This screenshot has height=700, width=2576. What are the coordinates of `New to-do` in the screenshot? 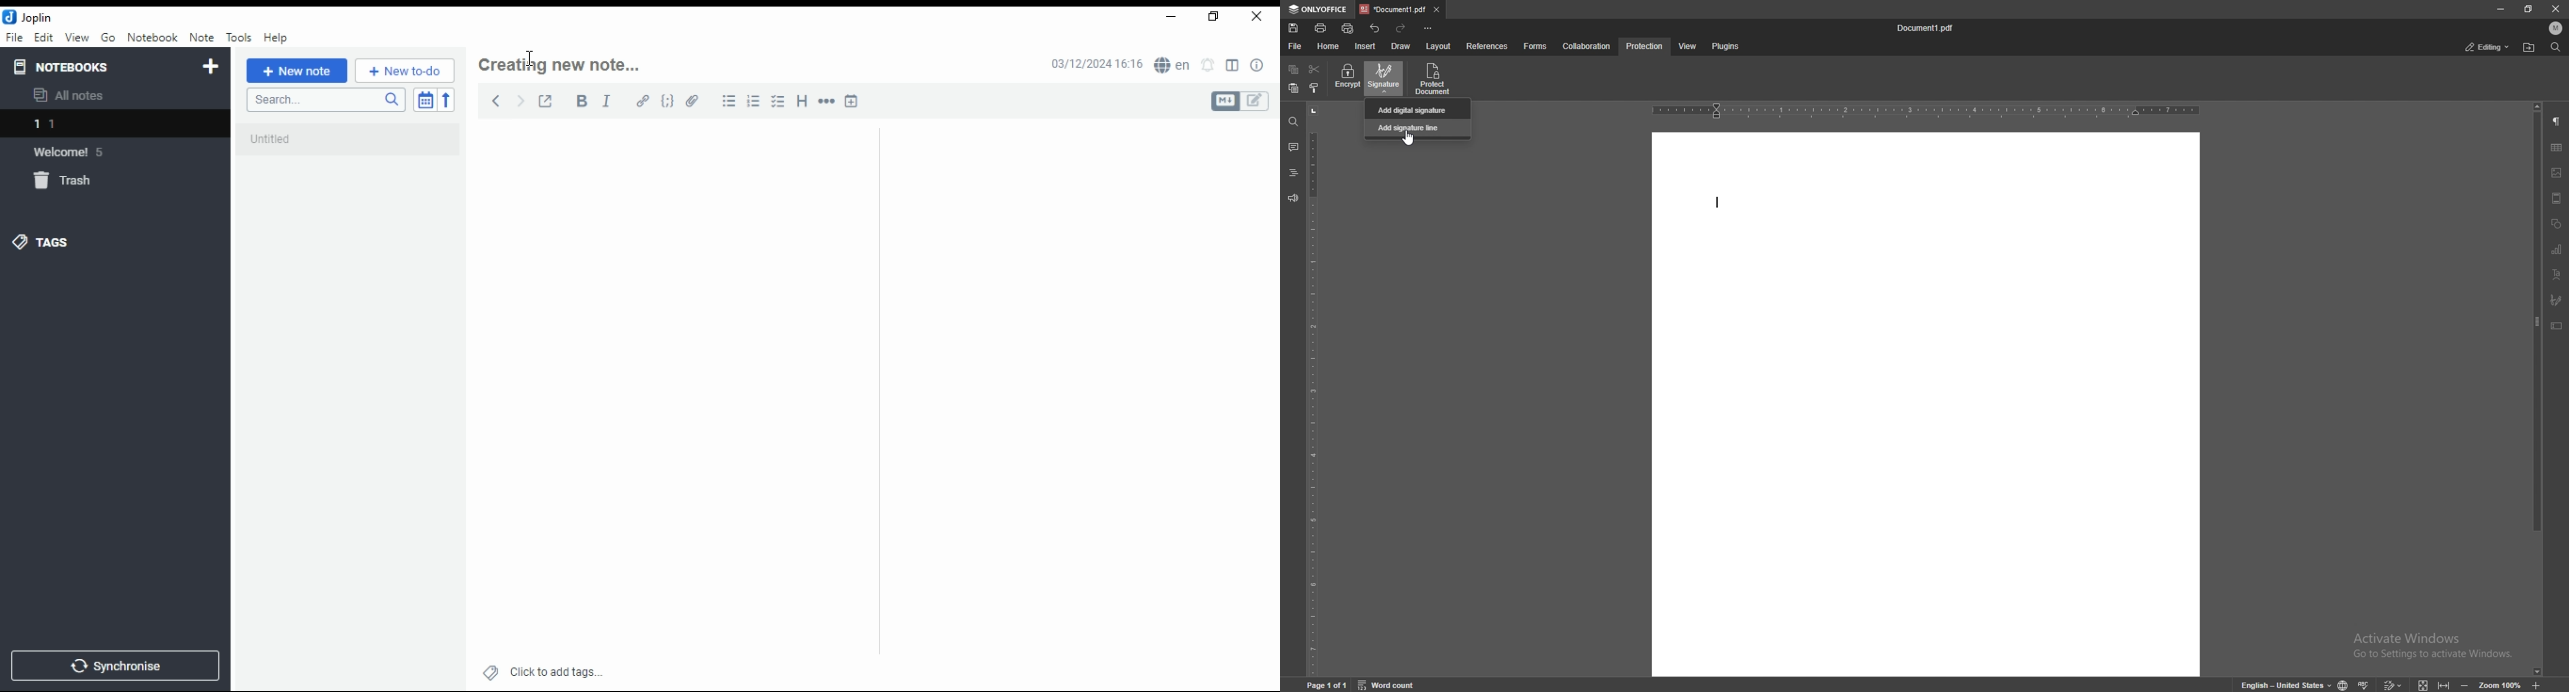 It's located at (405, 71).